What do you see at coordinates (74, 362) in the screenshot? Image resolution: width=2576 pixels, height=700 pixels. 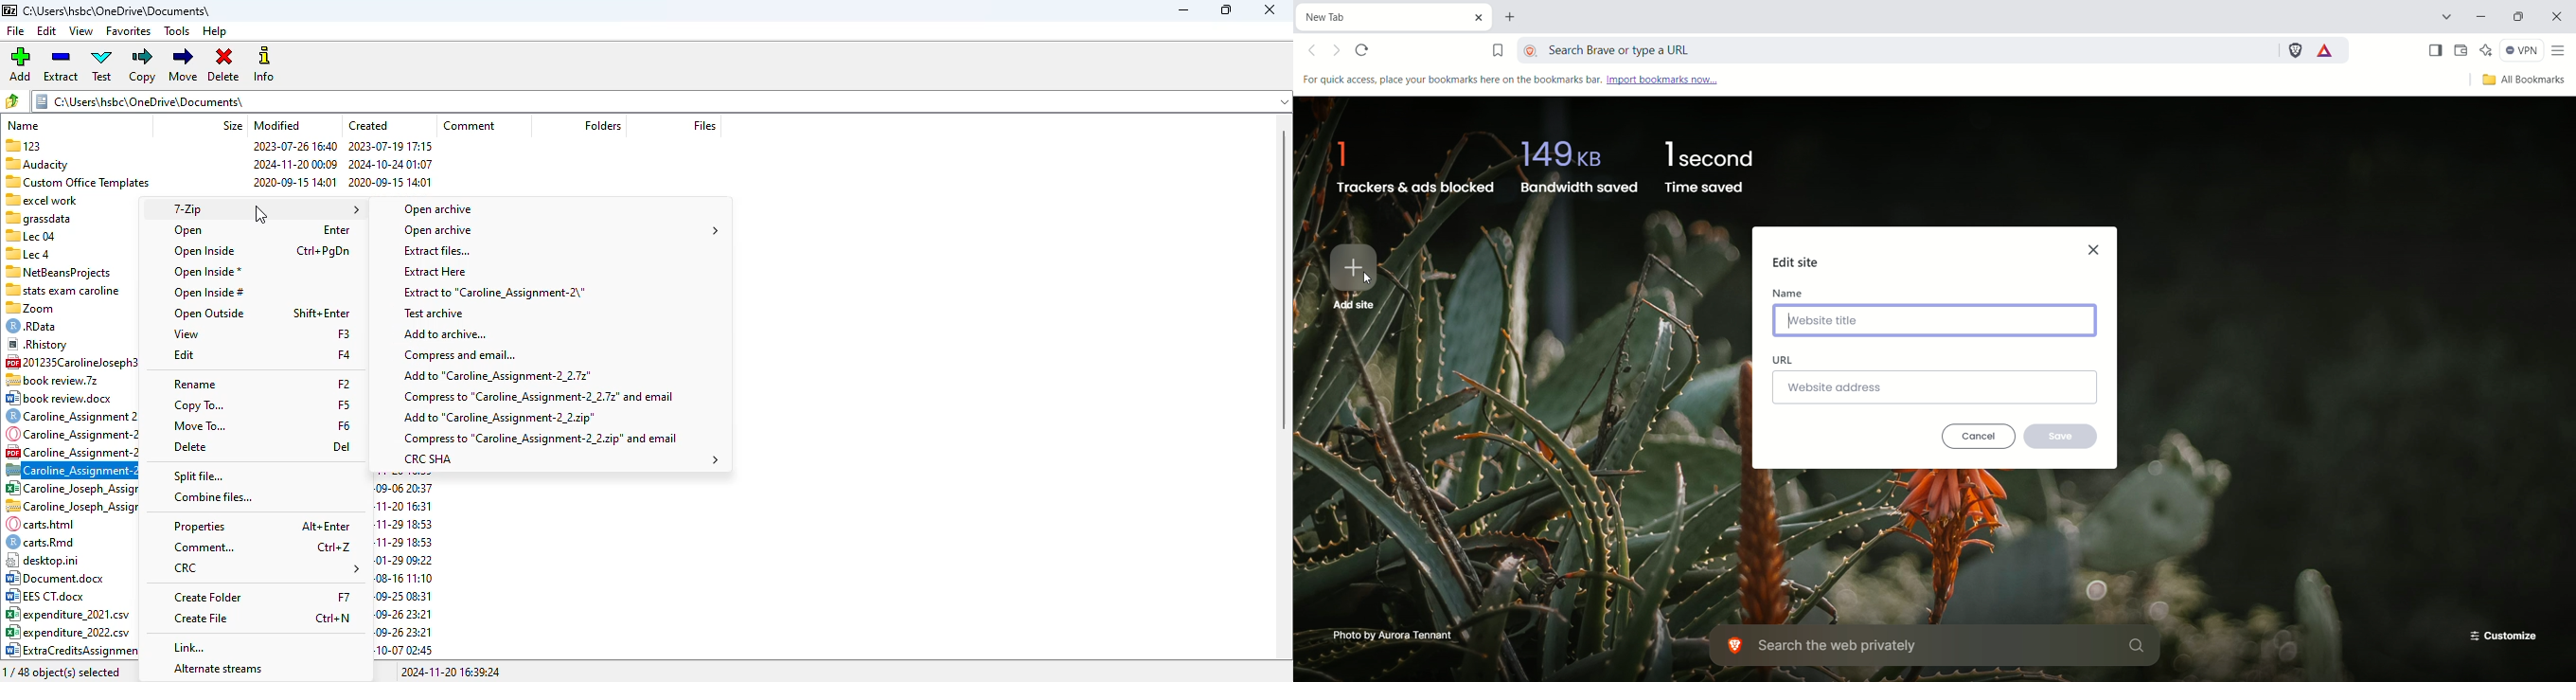 I see ` 201235CarolineJoseph3... 854886 2020-10-09 19:02 2020-10-09 19:05` at bounding box center [74, 362].